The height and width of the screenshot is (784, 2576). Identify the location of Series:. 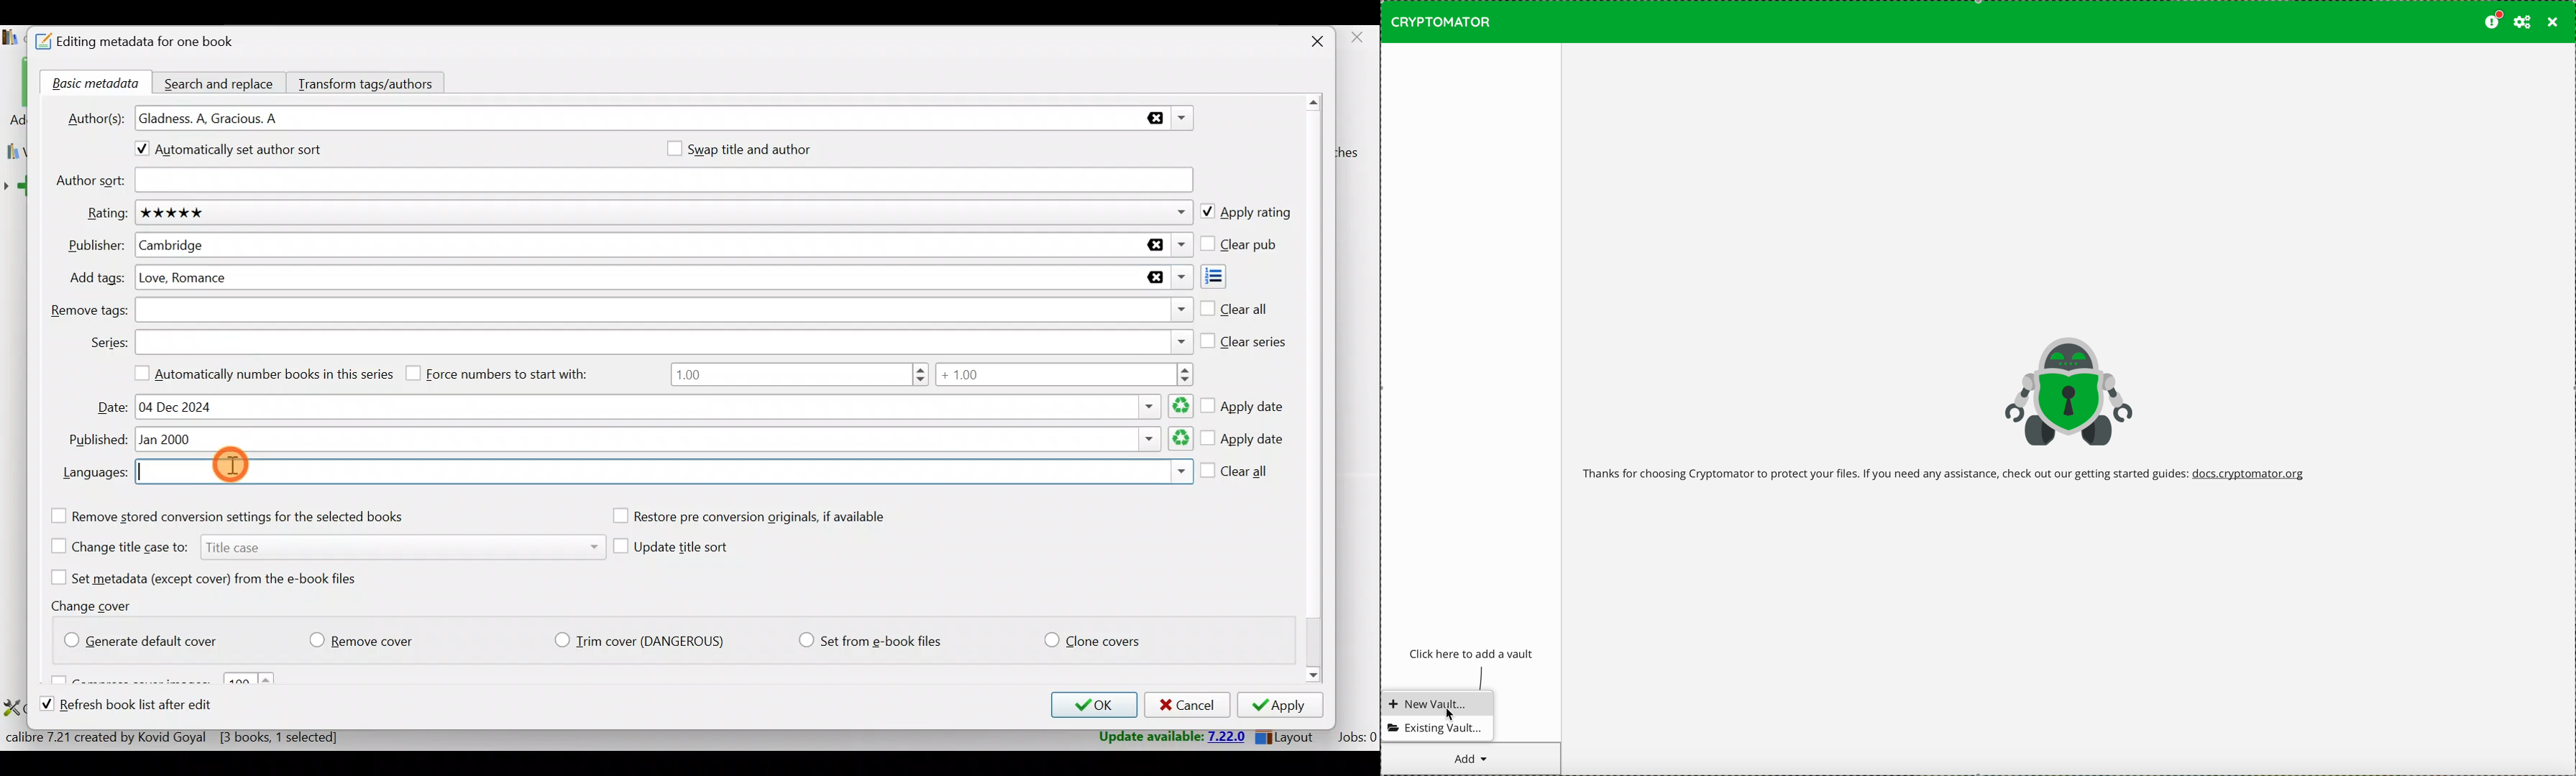
(108, 343).